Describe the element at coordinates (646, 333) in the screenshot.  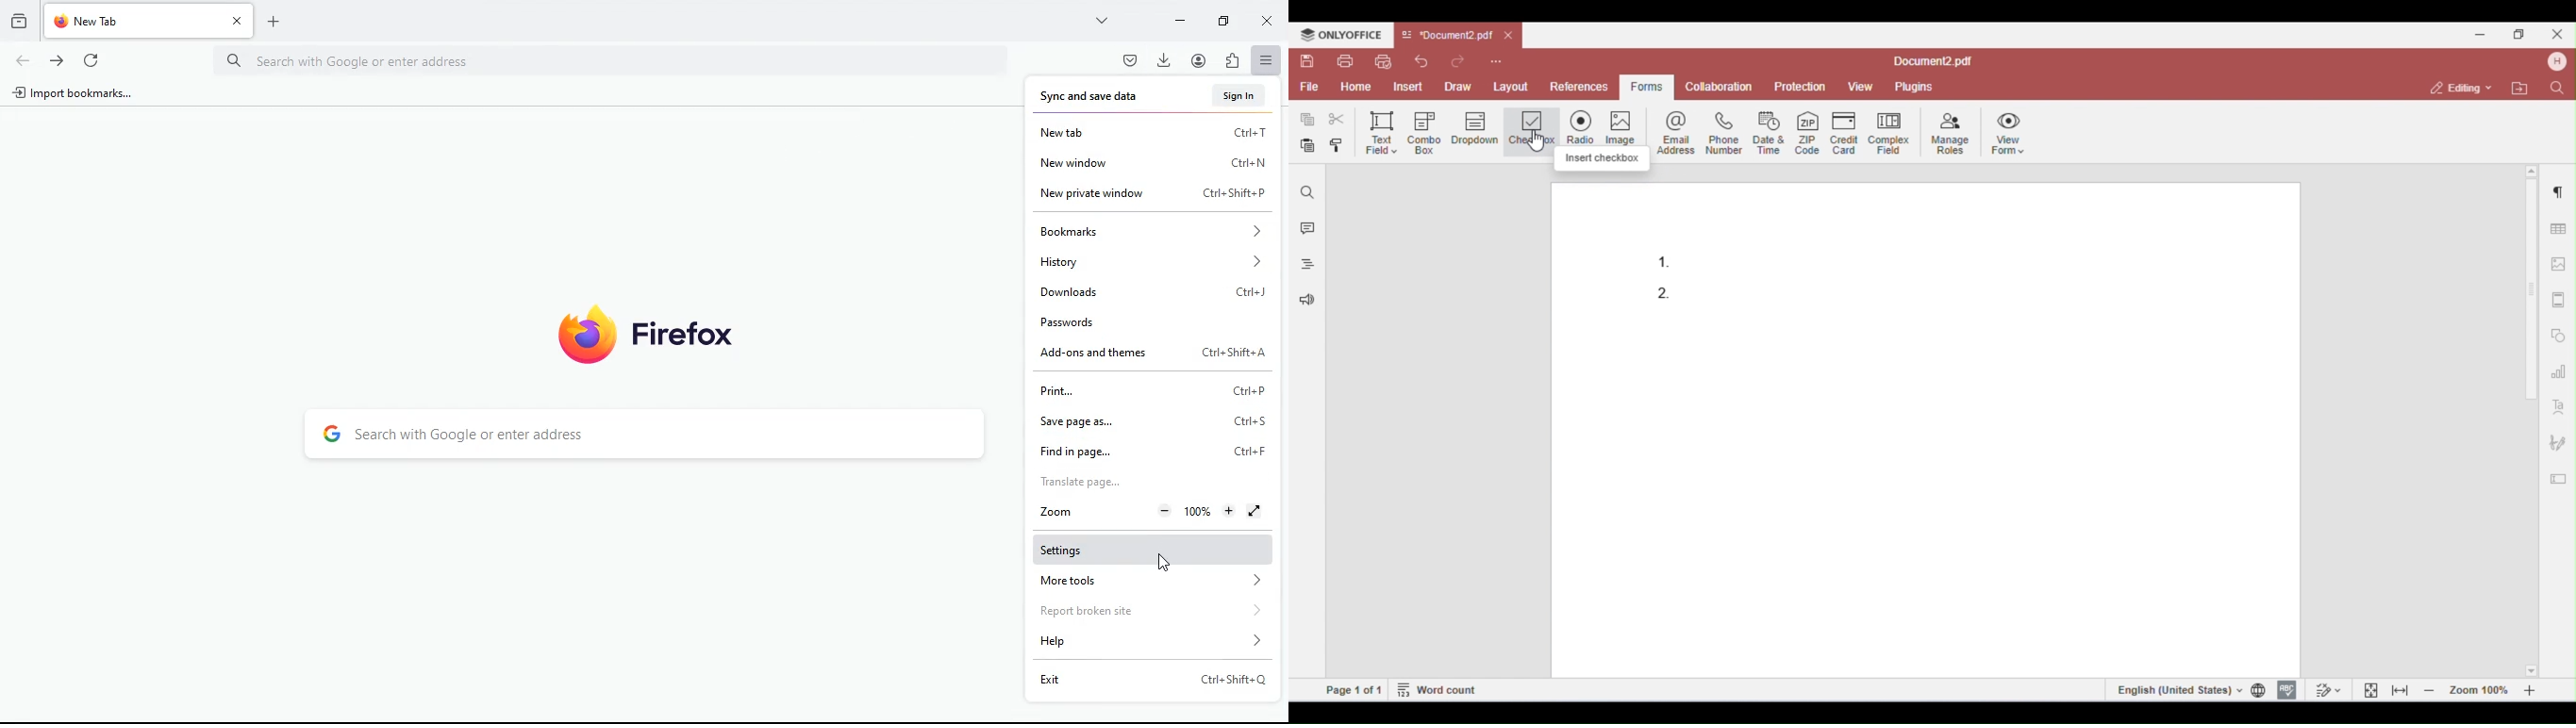
I see `firefox` at that location.